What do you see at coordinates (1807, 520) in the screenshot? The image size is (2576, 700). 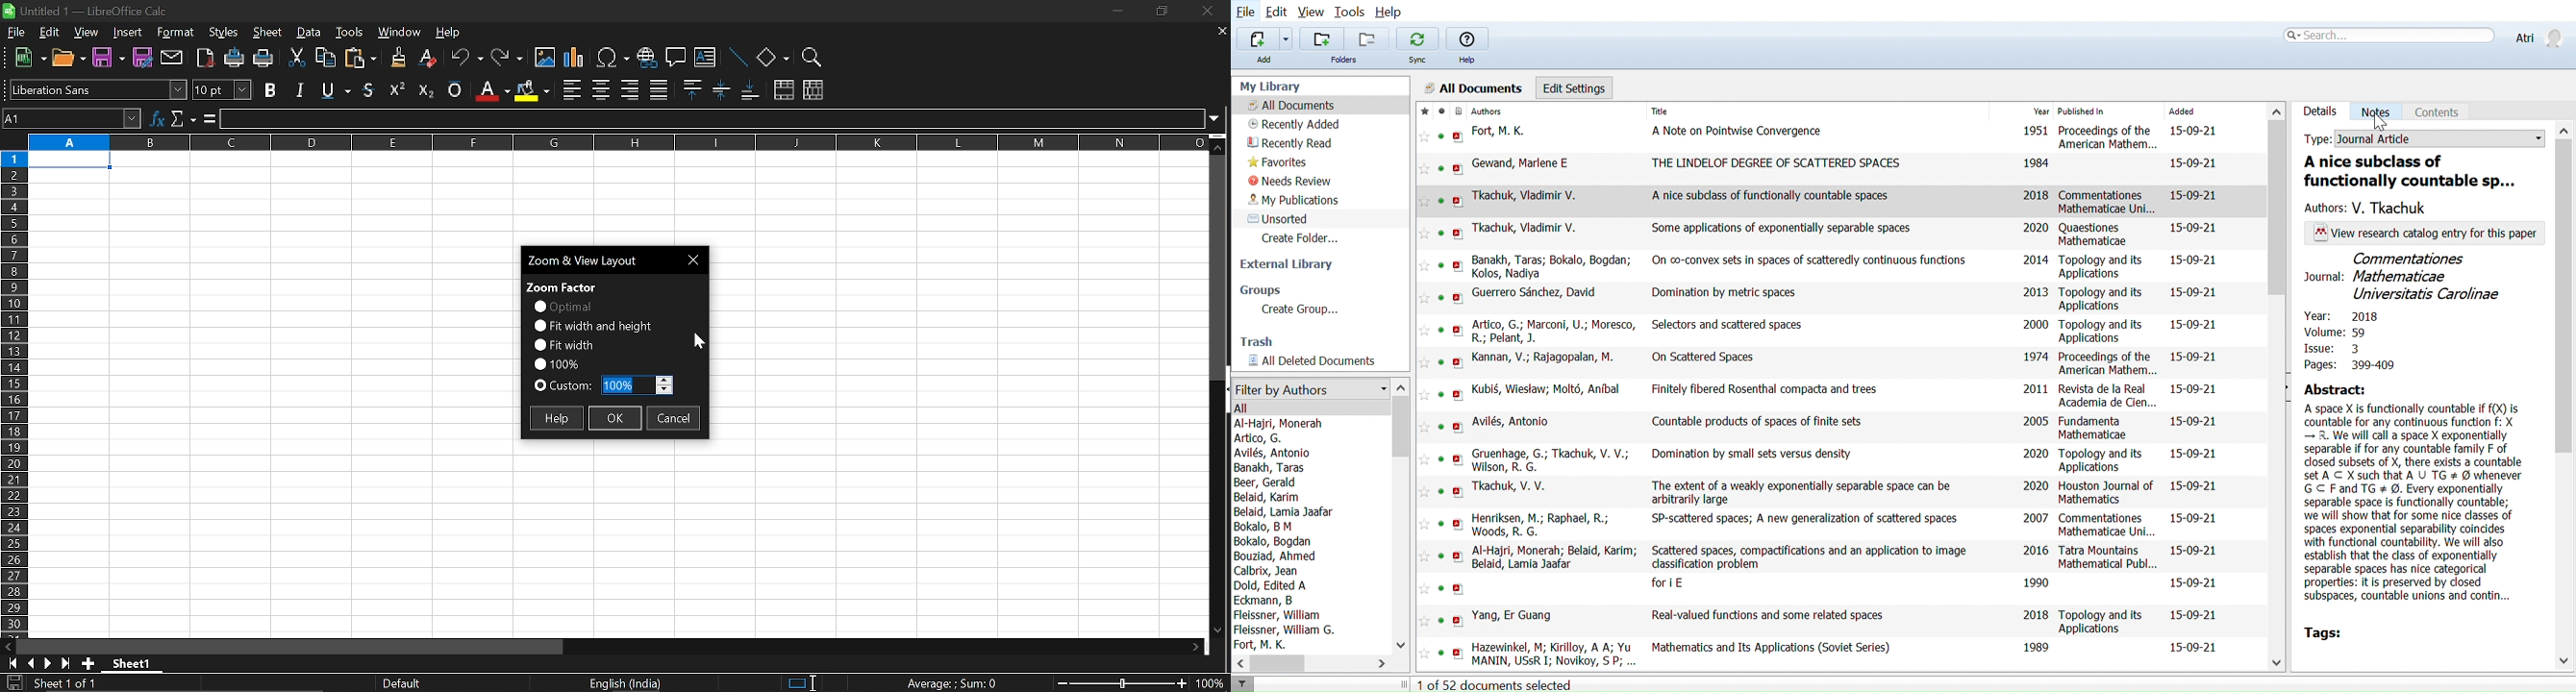 I see `SP-scattered spaces; A new generalization of scattered spaces` at bounding box center [1807, 520].